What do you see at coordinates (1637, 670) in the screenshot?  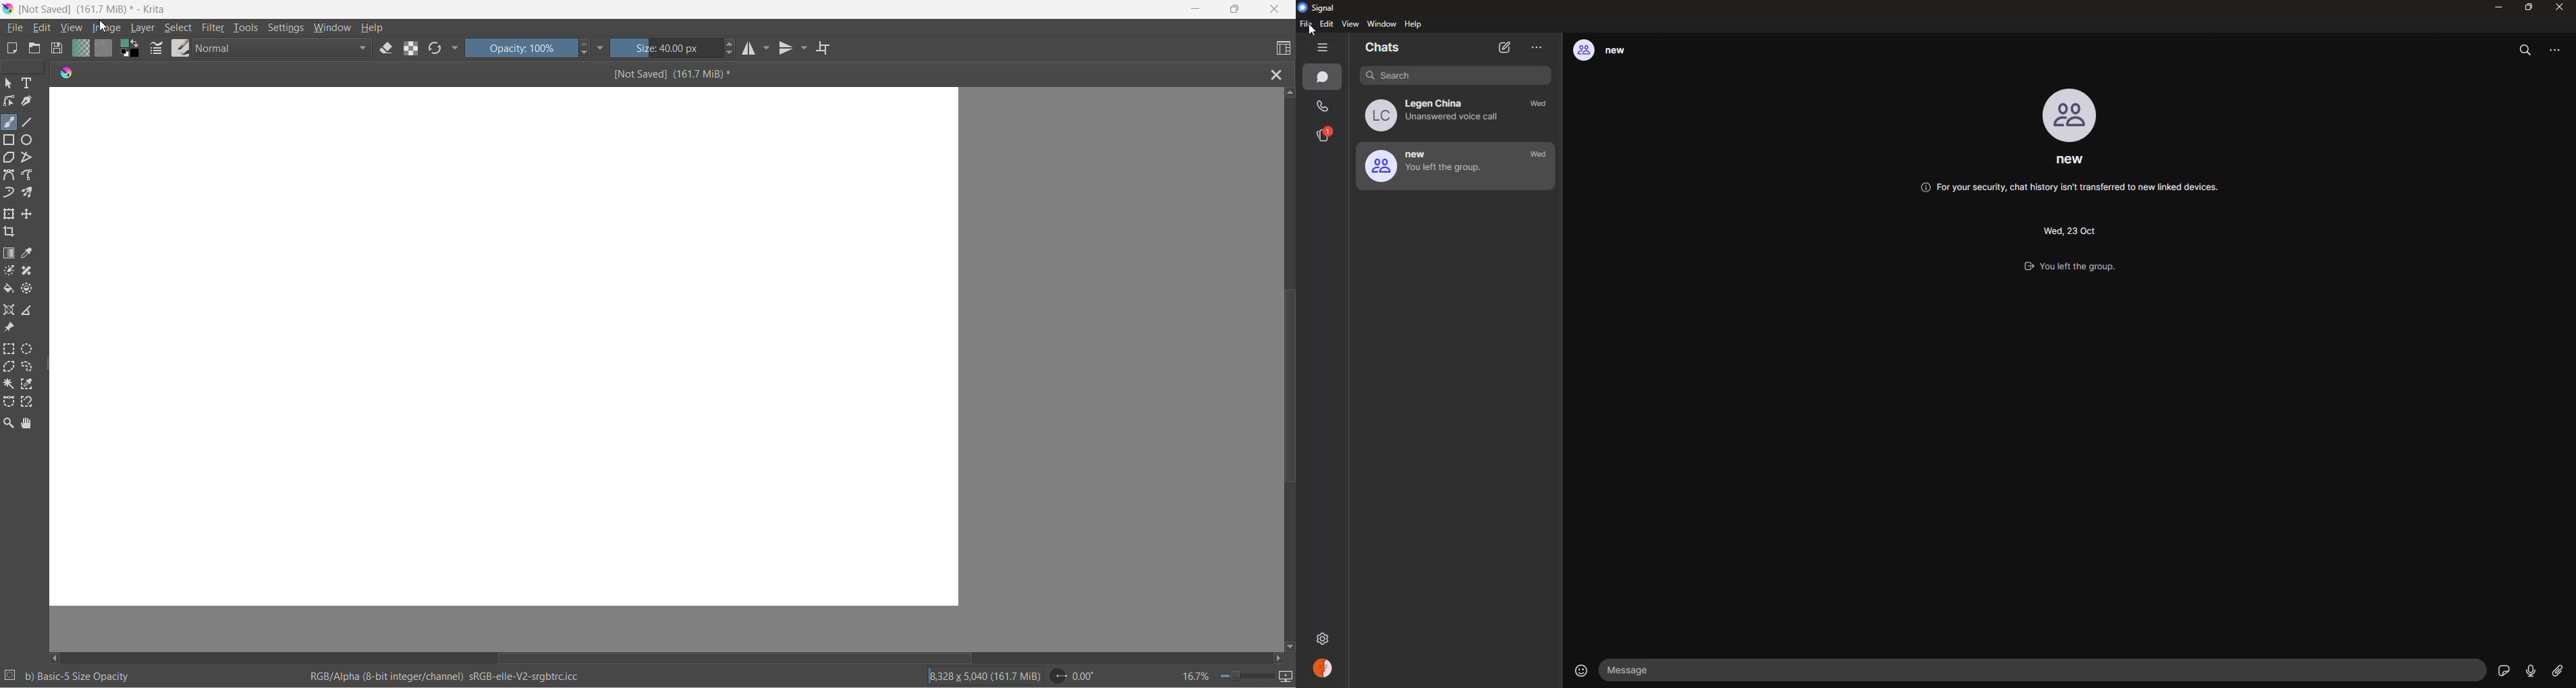 I see `message` at bounding box center [1637, 670].